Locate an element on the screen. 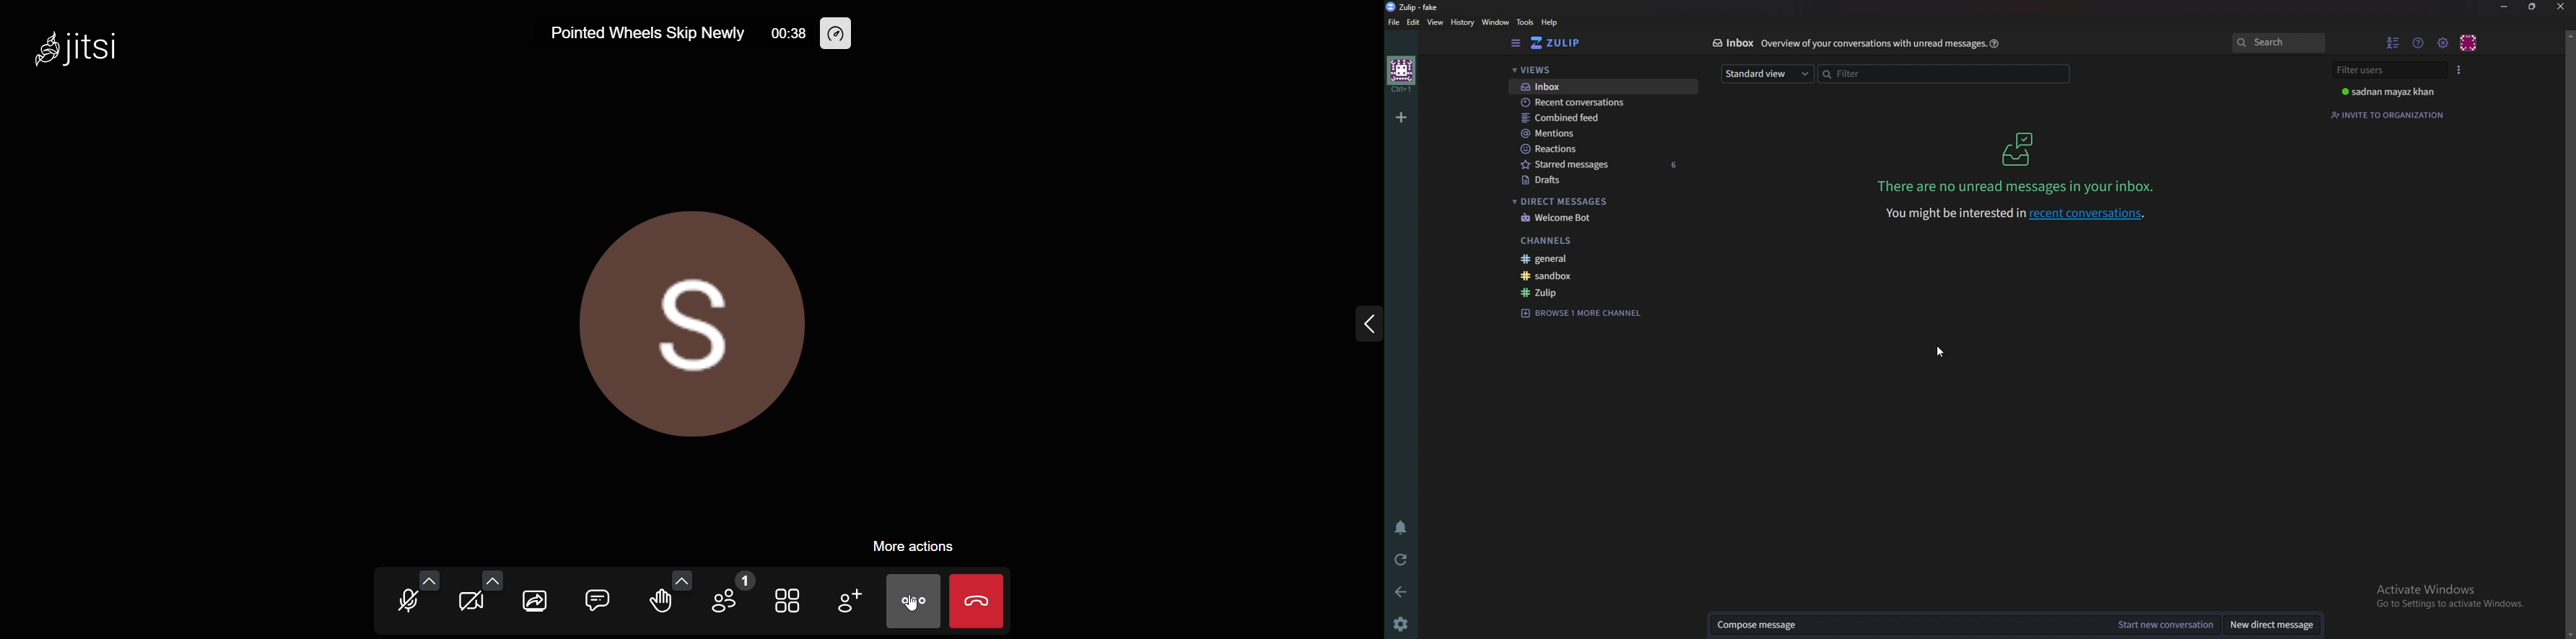 This screenshot has height=644, width=2576. display picture is located at coordinates (696, 321).